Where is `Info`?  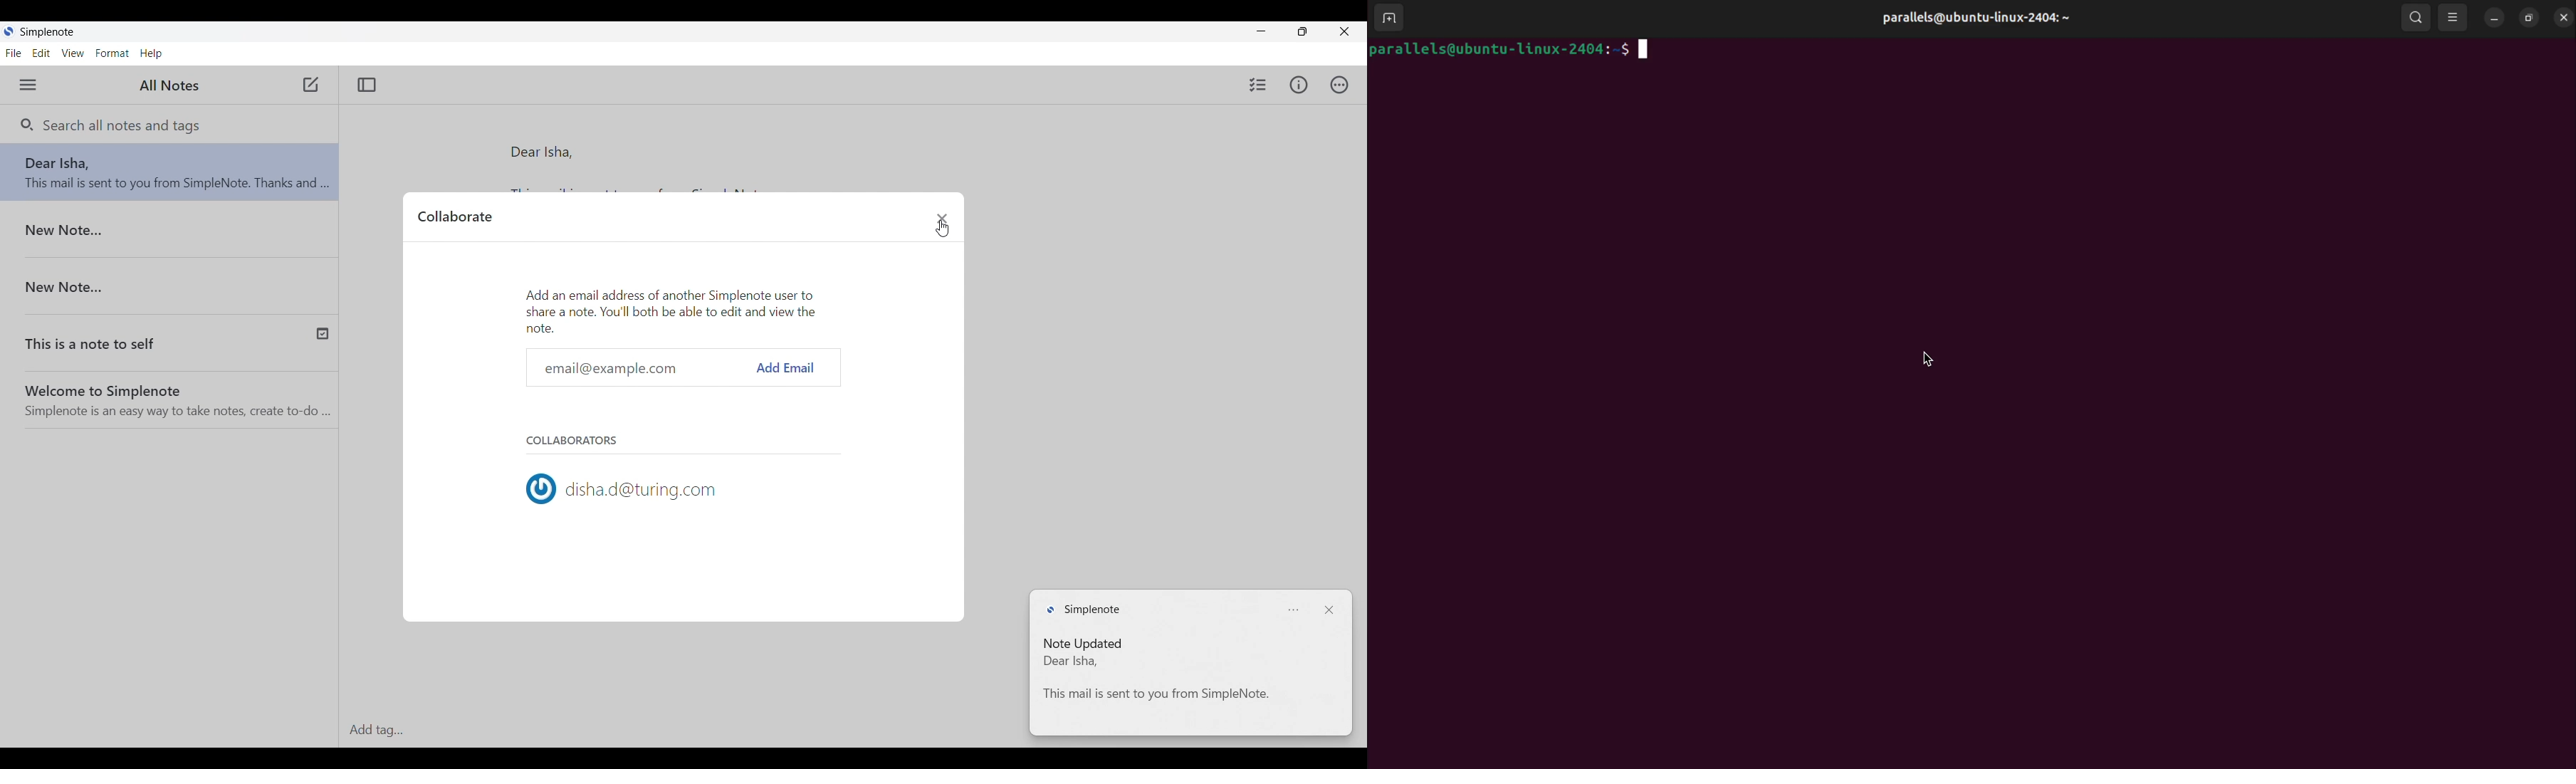 Info is located at coordinates (1299, 85).